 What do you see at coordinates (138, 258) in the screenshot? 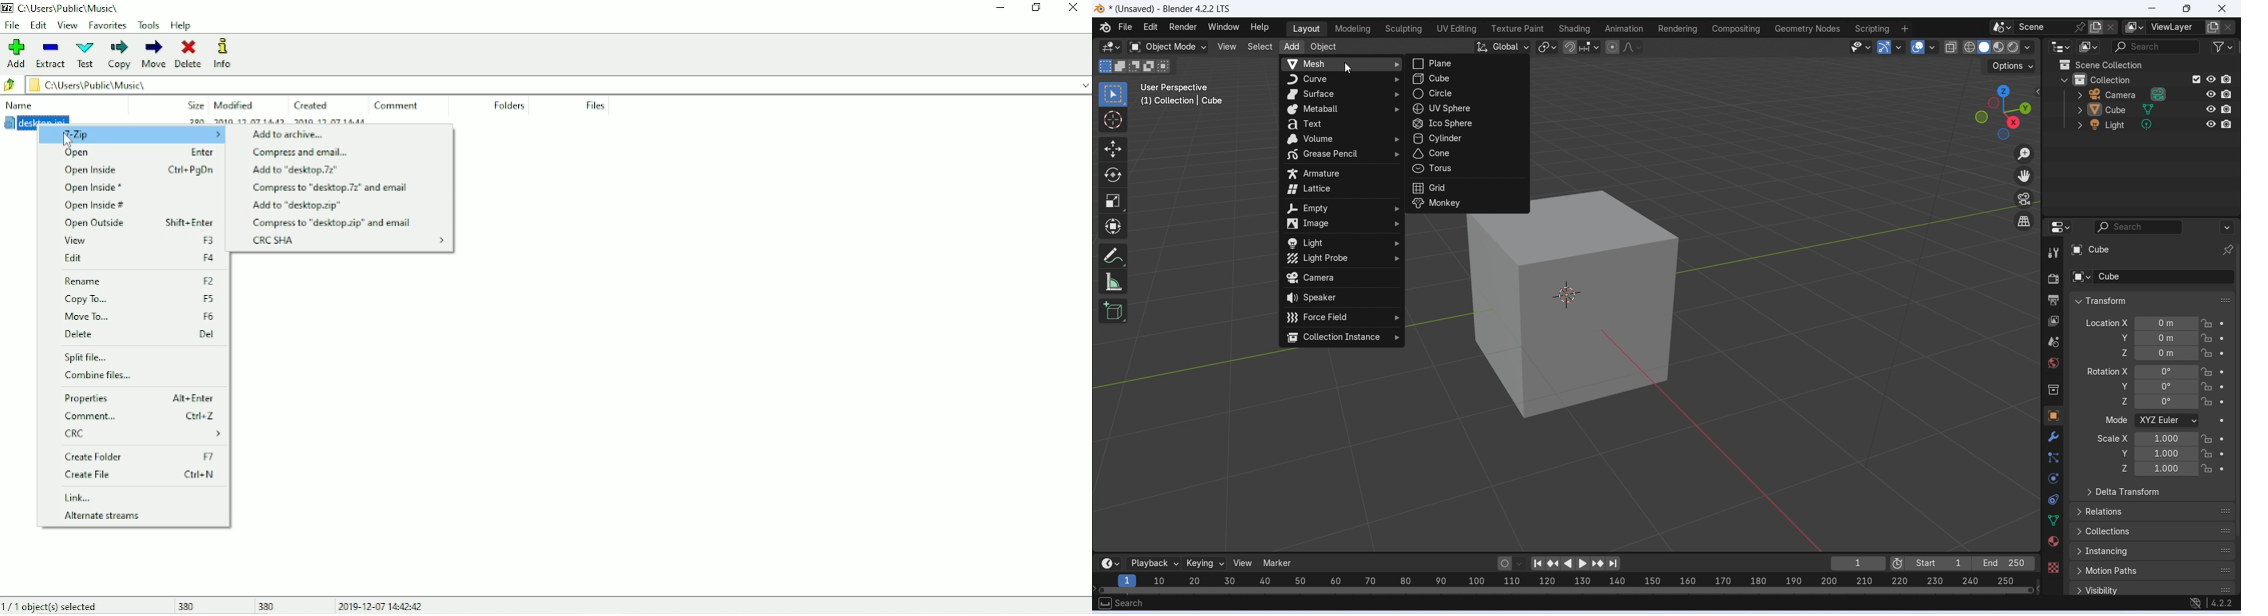
I see `Edit` at bounding box center [138, 258].